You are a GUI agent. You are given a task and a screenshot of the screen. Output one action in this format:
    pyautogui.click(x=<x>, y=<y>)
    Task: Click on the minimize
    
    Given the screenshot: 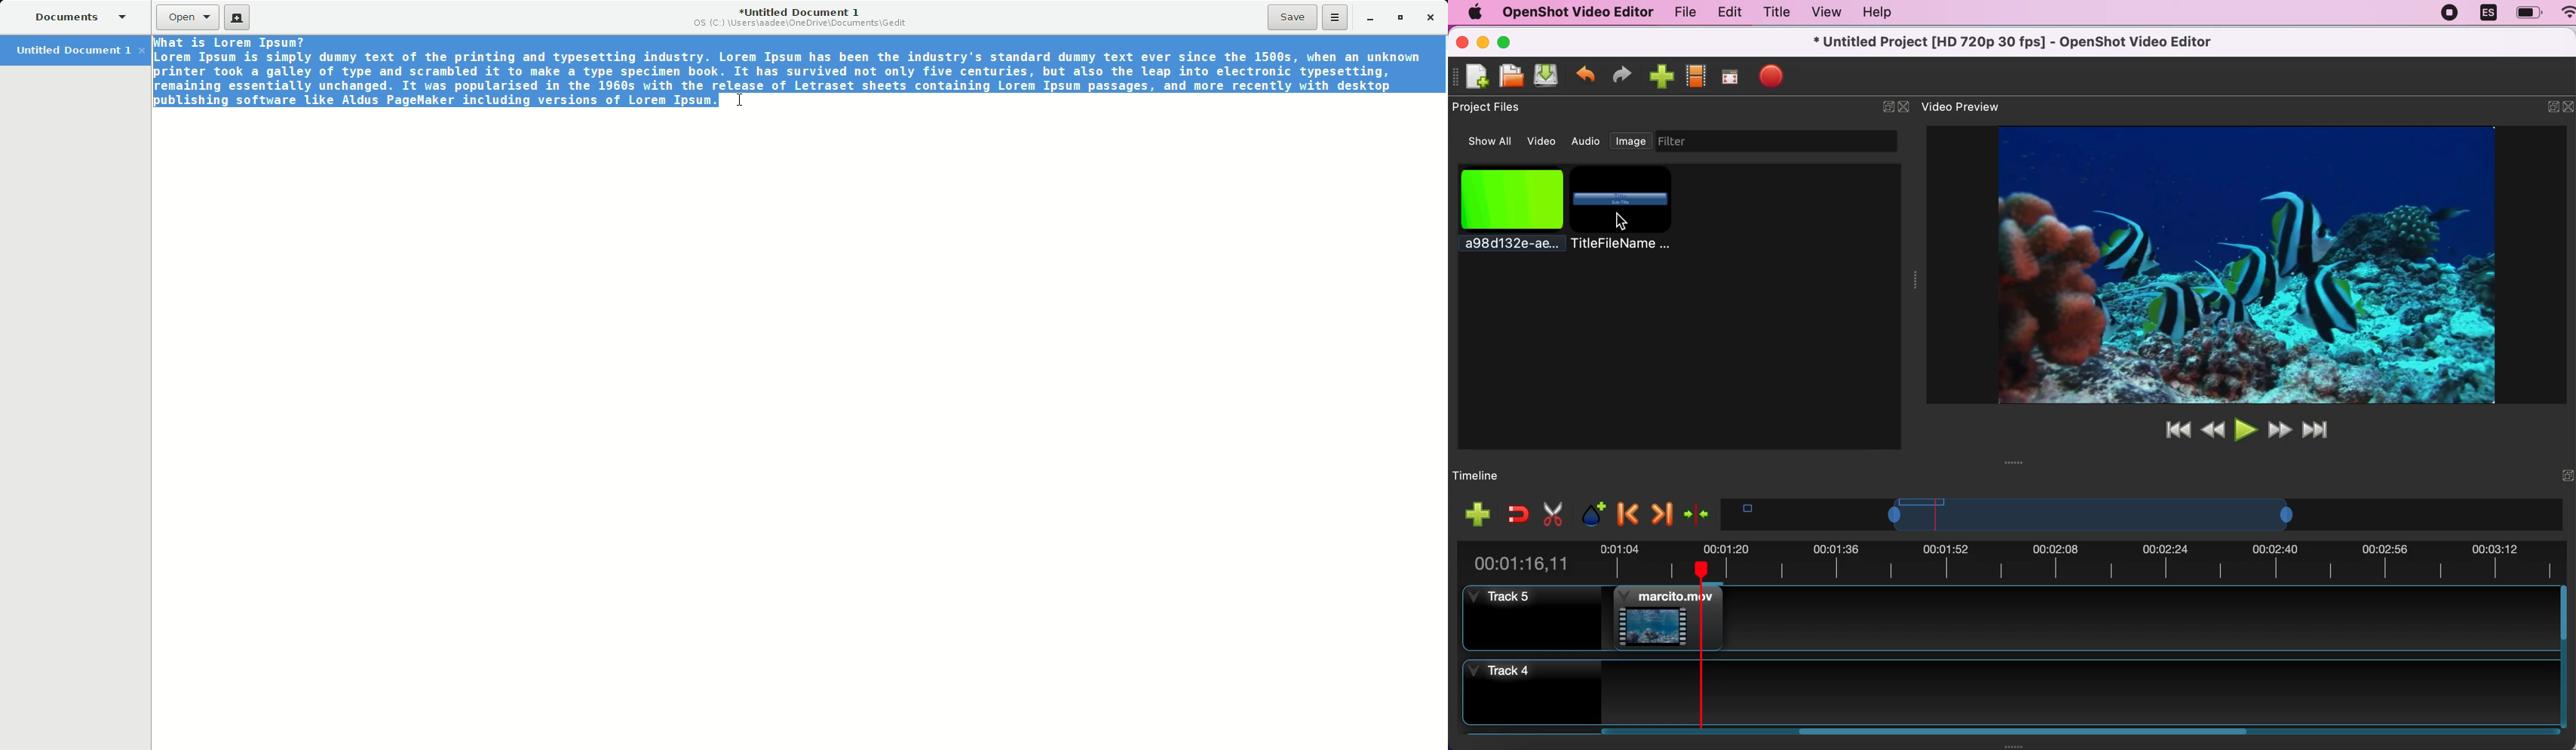 What is the action you would take?
    pyautogui.click(x=1483, y=41)
    